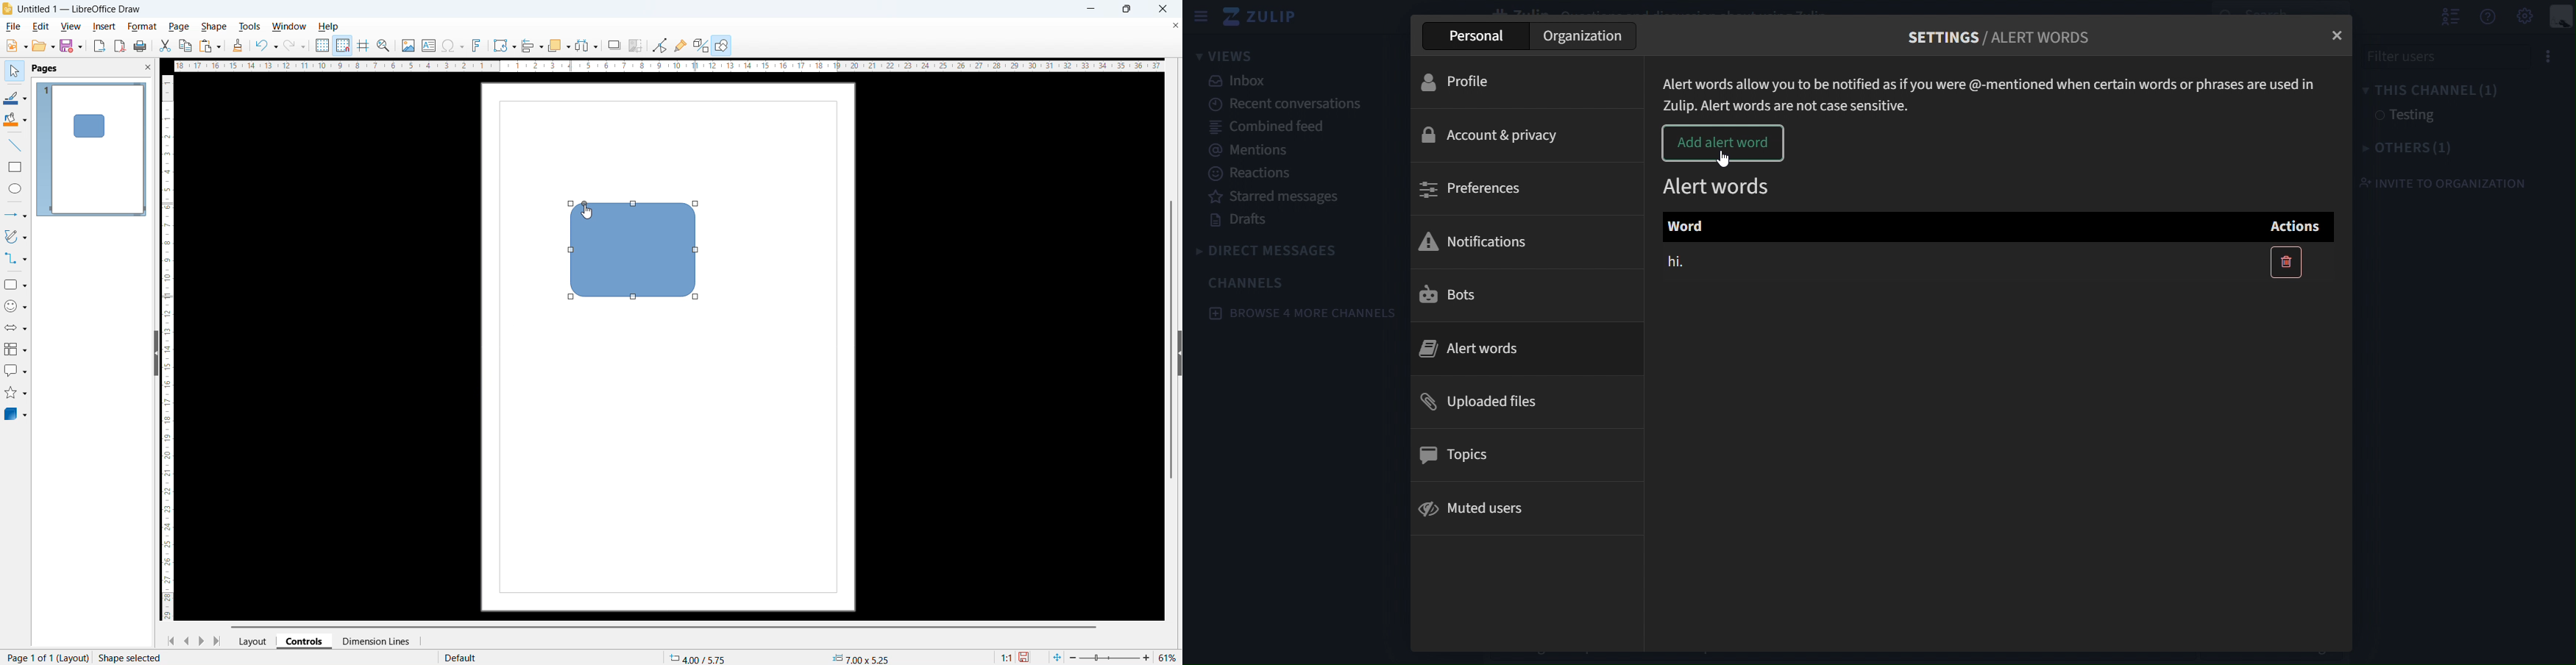 The height and width of the screenshot is (672, 2576). I want to click on mentions, so click(1255, 151).